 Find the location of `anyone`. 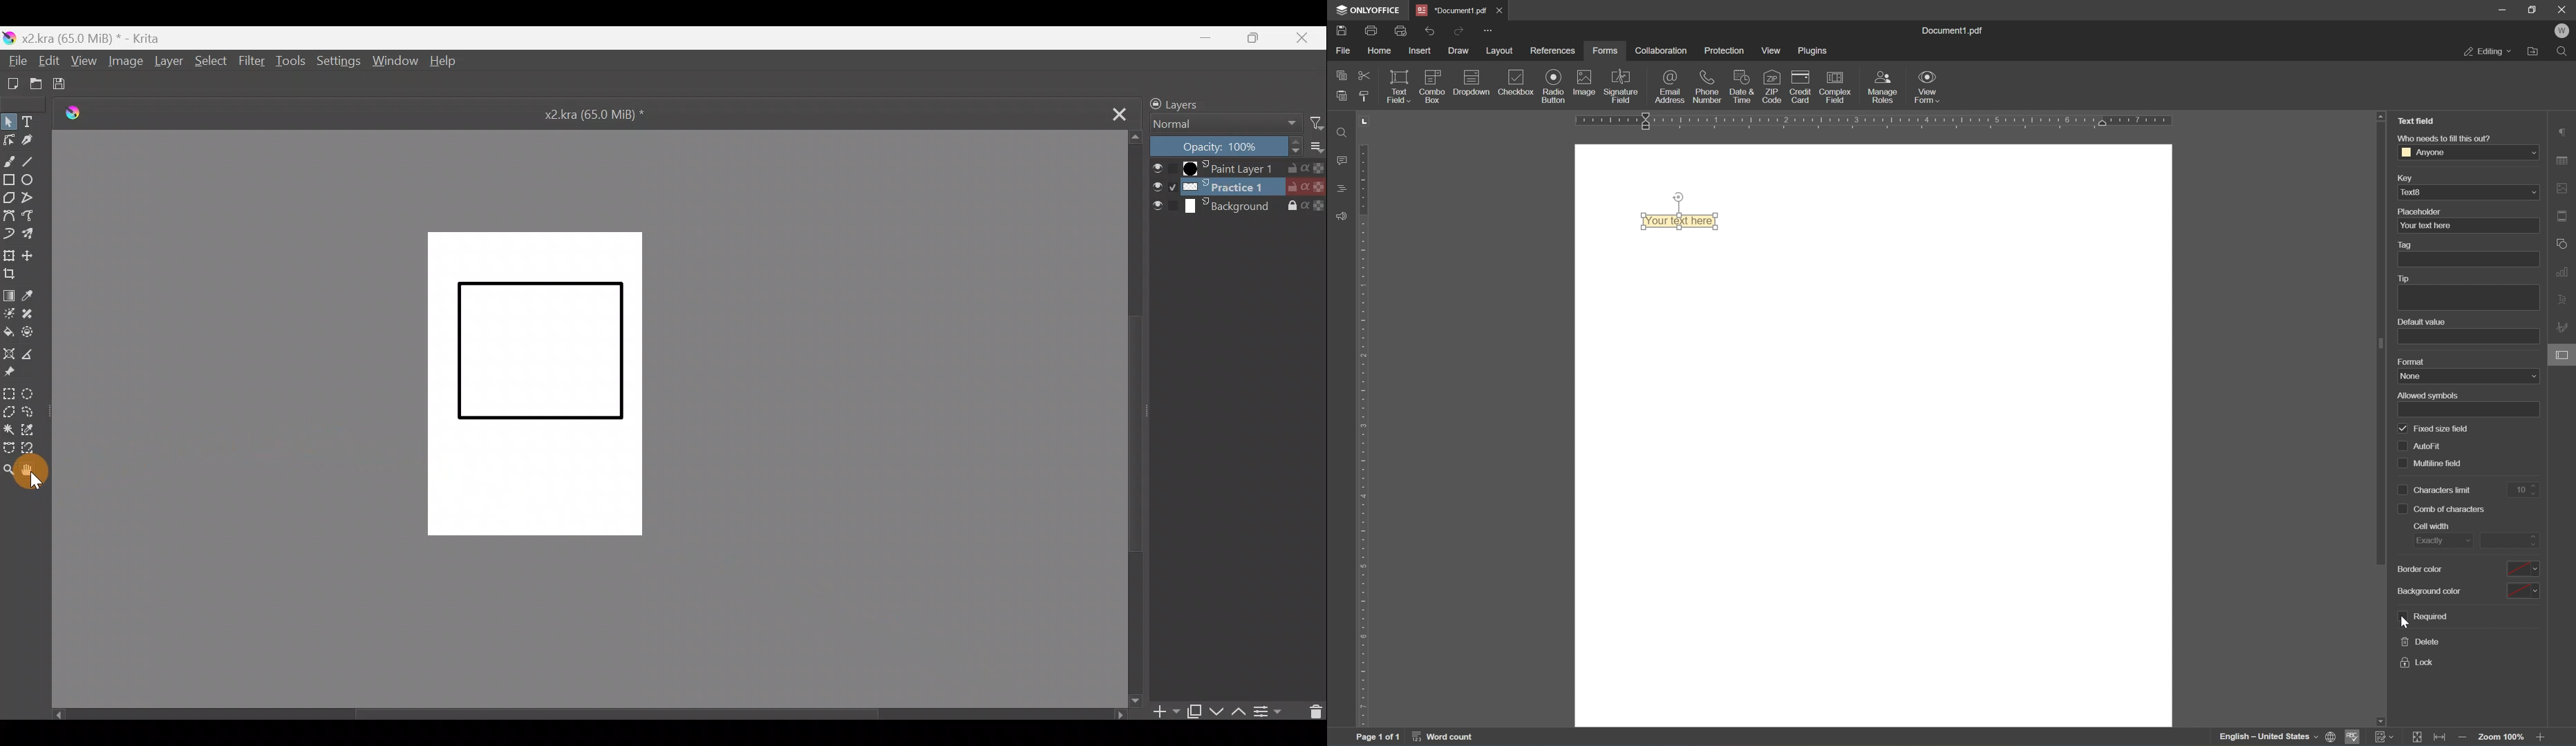

anyone is located at coordinates (2470, 153).